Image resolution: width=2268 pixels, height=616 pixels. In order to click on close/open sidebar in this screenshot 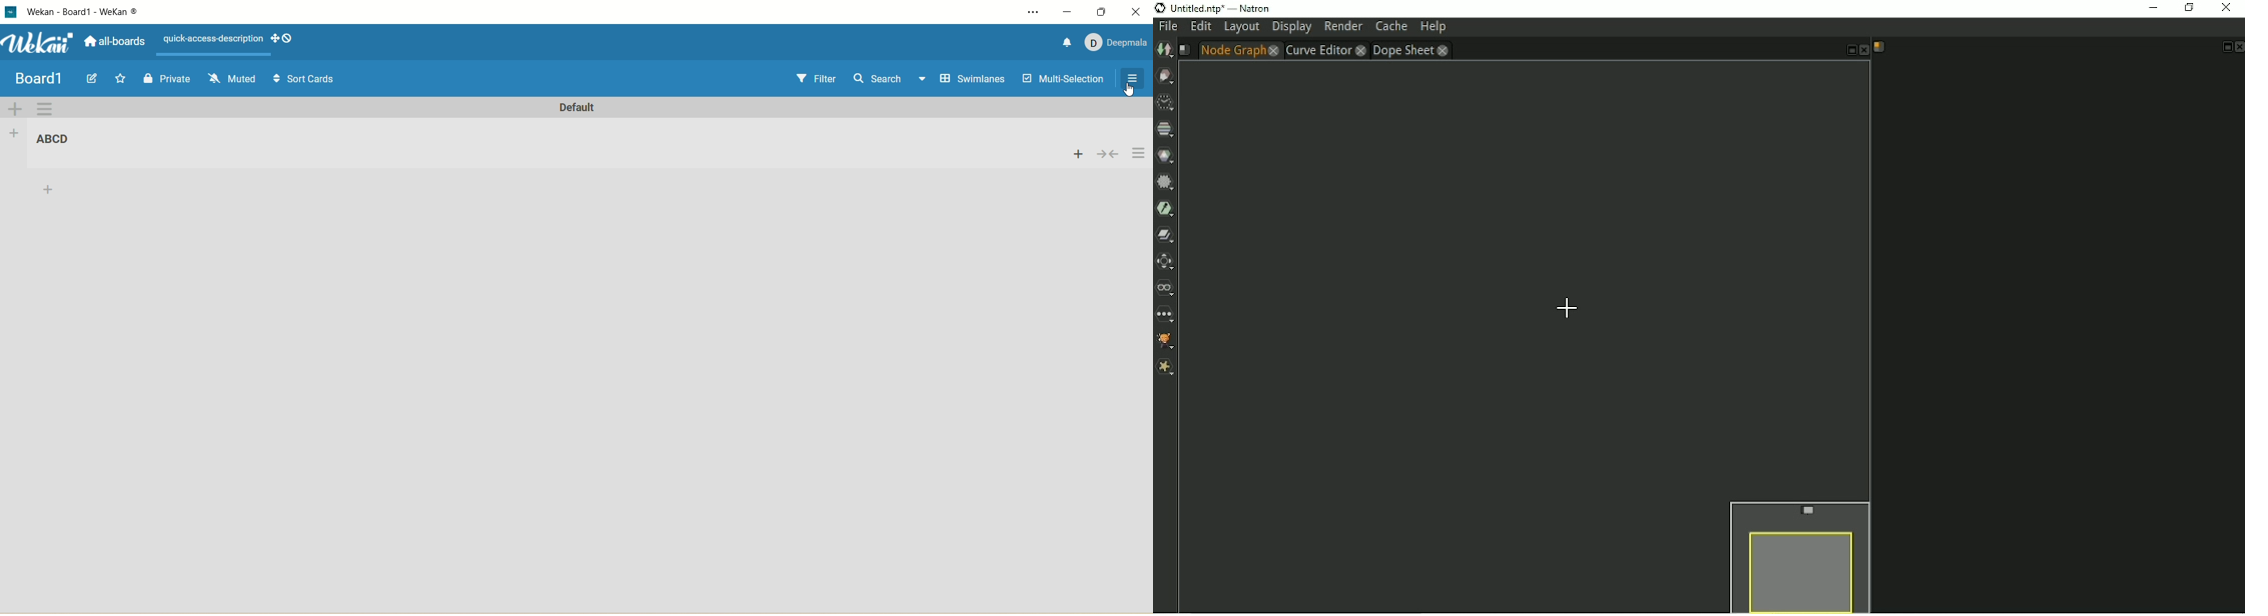, I will do `click(1131, 81)`.